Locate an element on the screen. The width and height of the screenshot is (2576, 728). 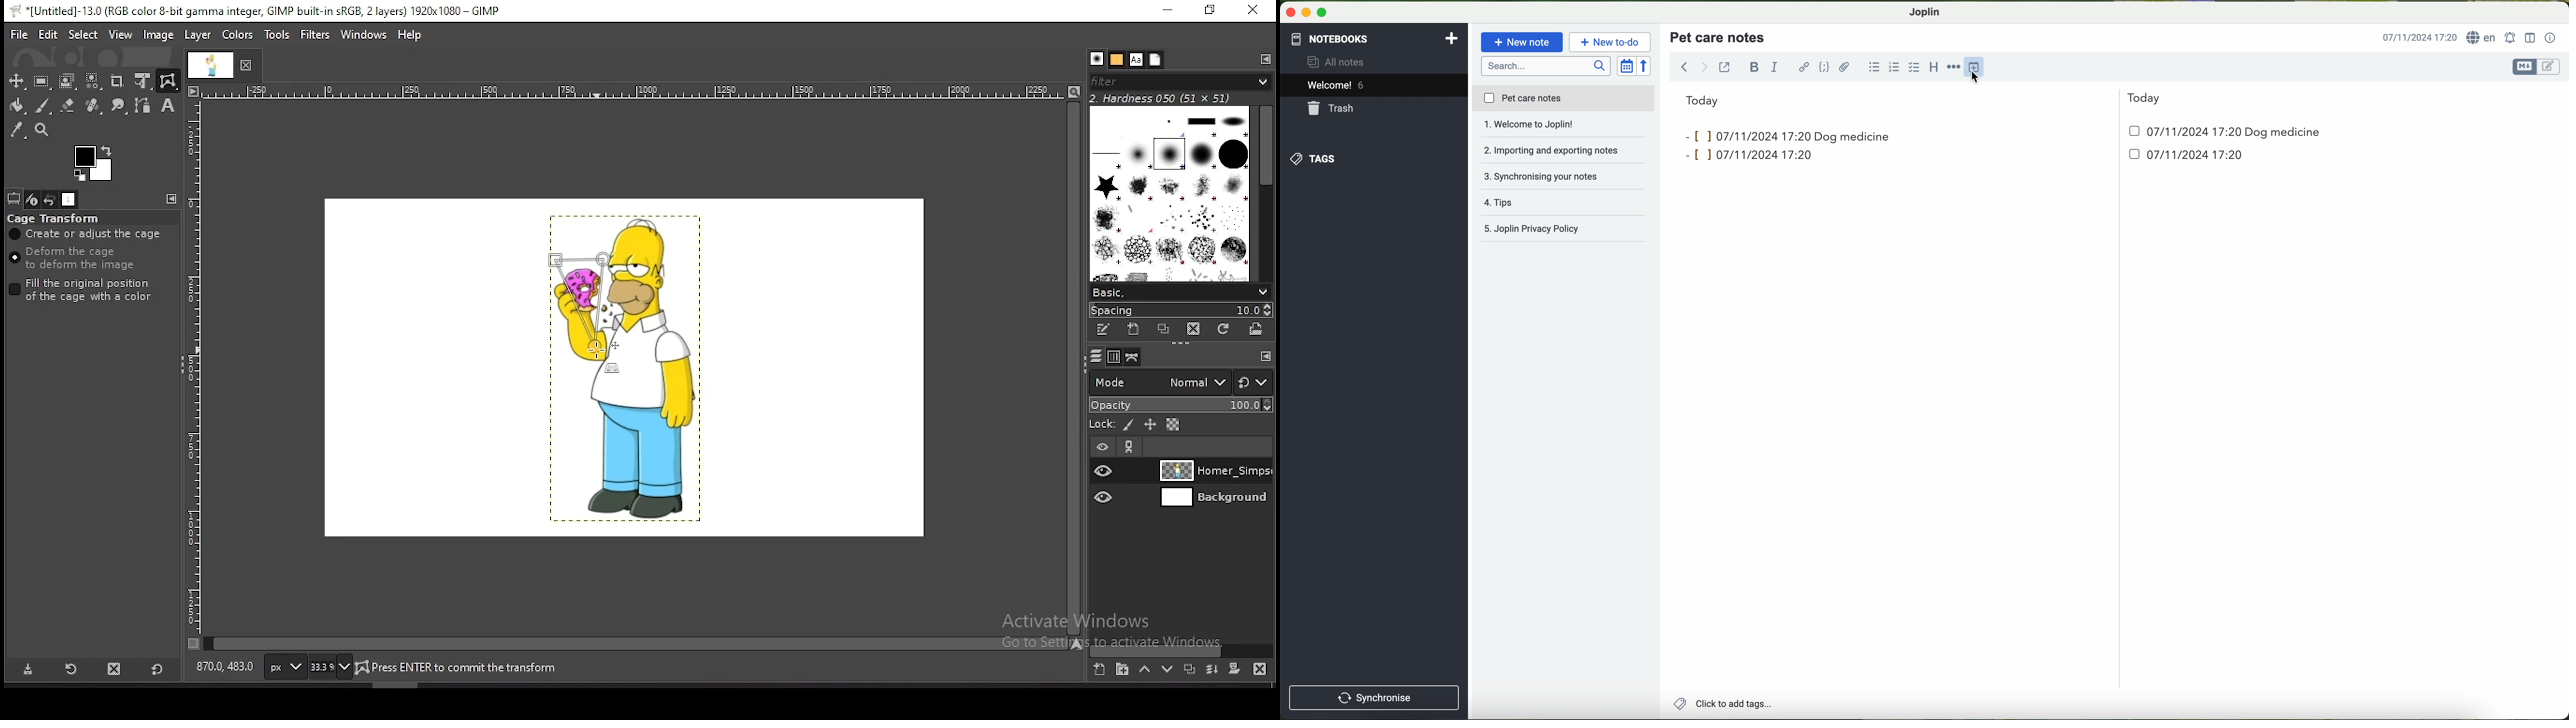
file is located at coordinates (19, 33).